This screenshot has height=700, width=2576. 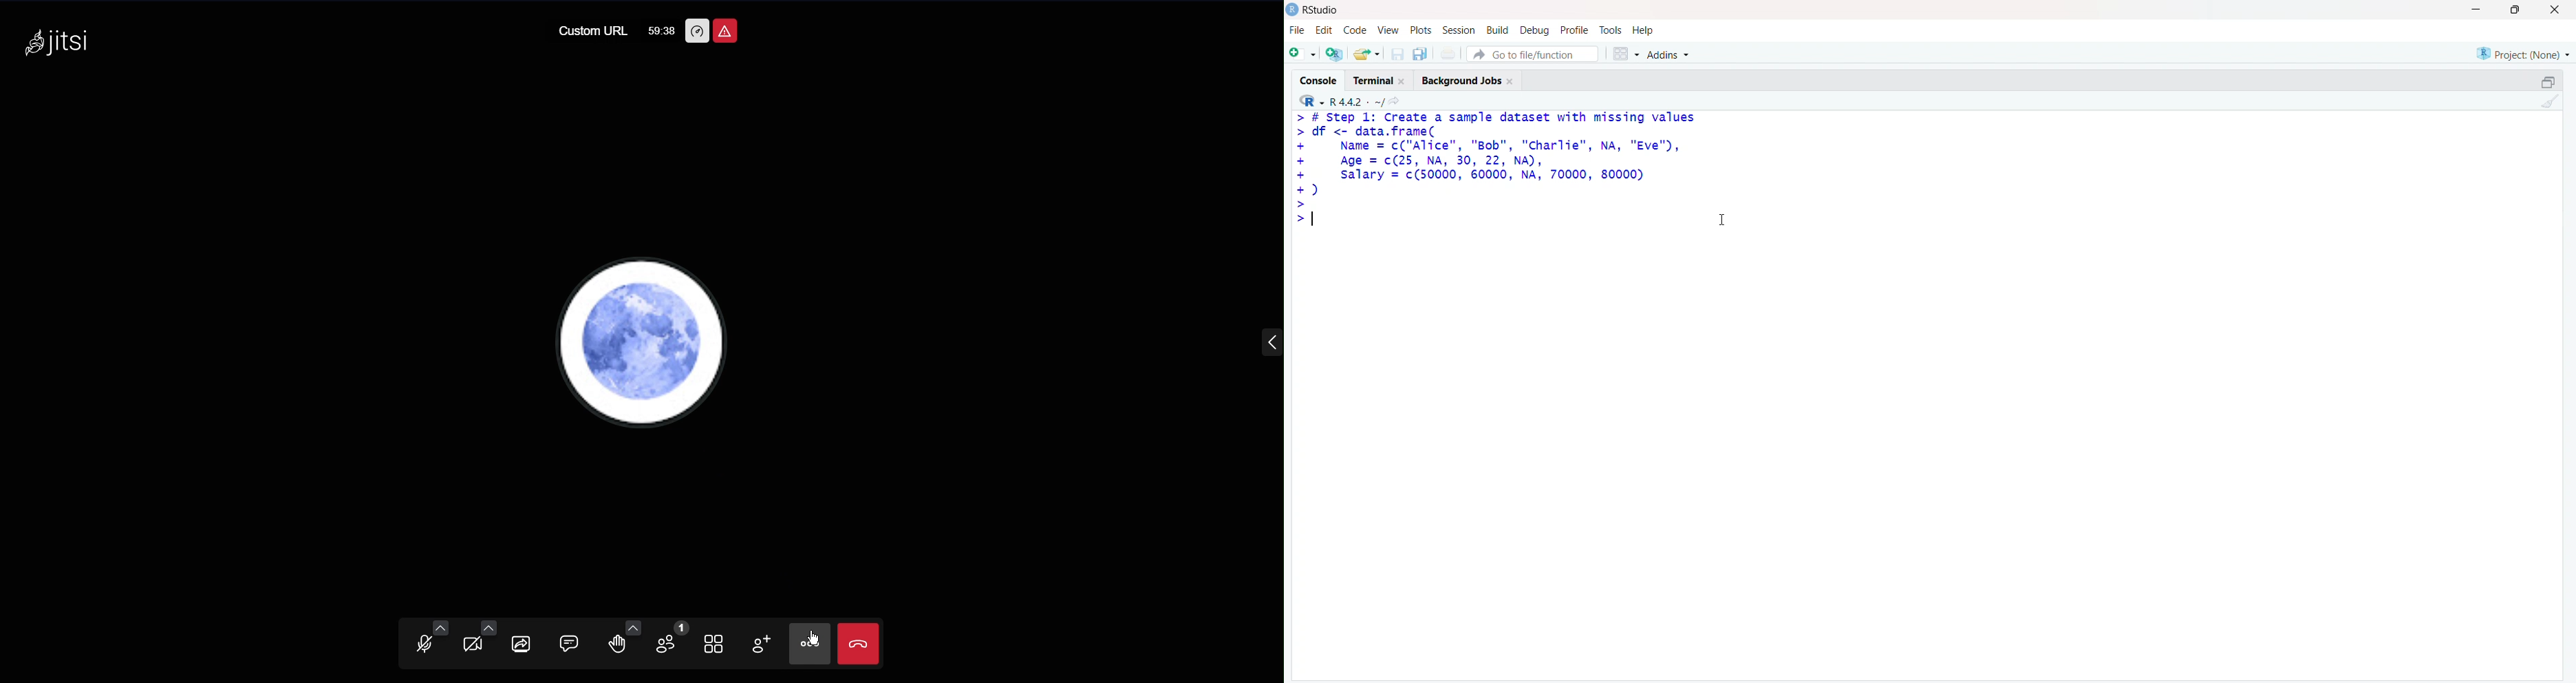 What do you see at coordinates (815, 638) in the screenshot?
I see `cursor` at bounding box center [815, 638].